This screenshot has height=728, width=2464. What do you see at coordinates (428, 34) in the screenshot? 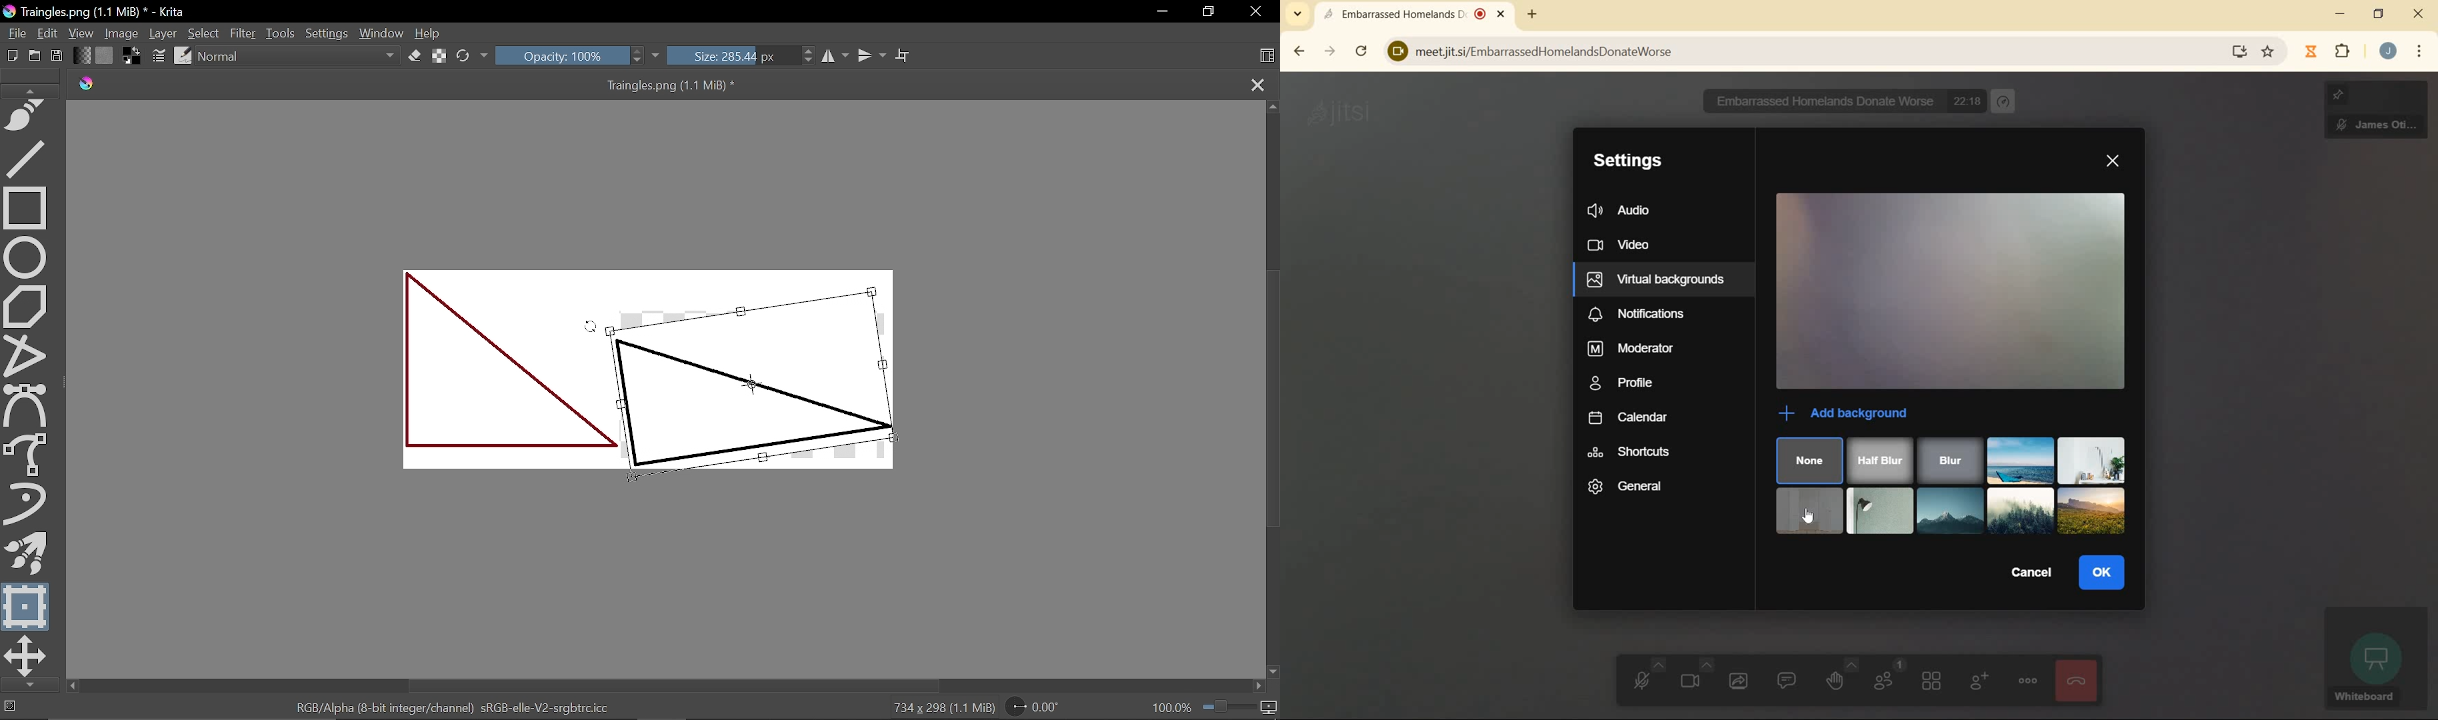
I see `Help` at bounding box center [428, 34].